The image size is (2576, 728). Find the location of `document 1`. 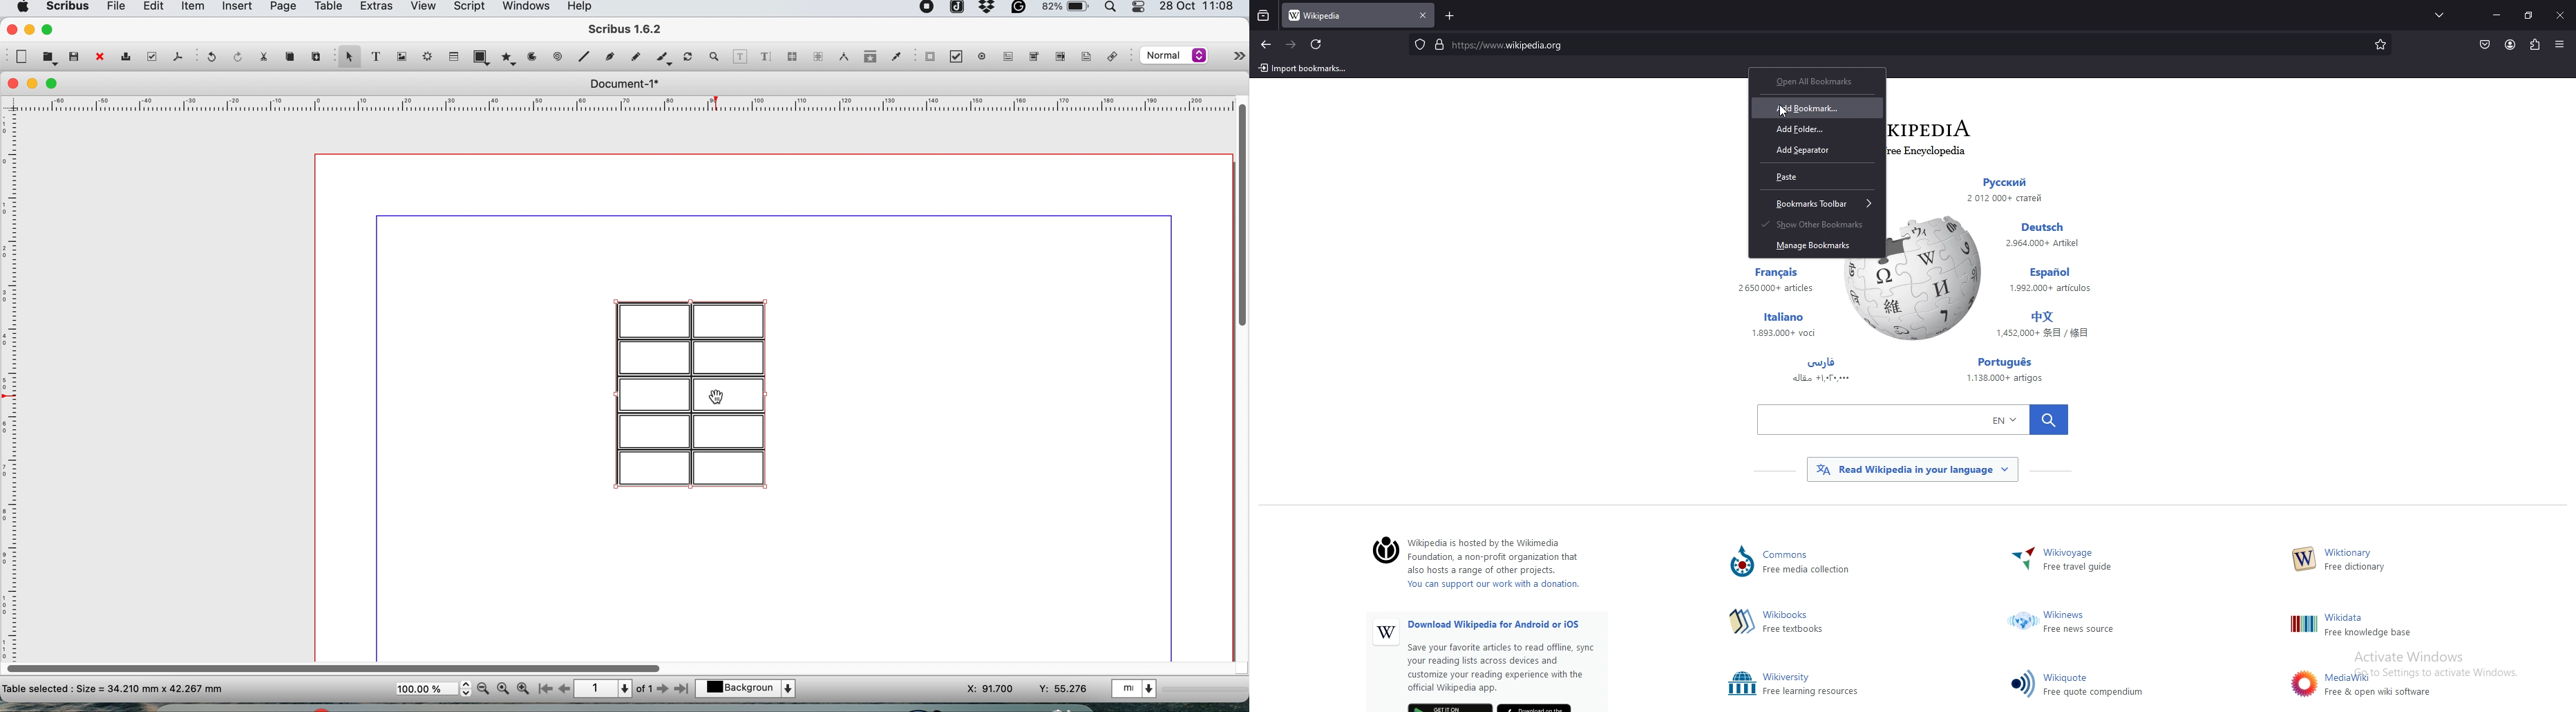

document 1 is located at coordinates (624, 84).